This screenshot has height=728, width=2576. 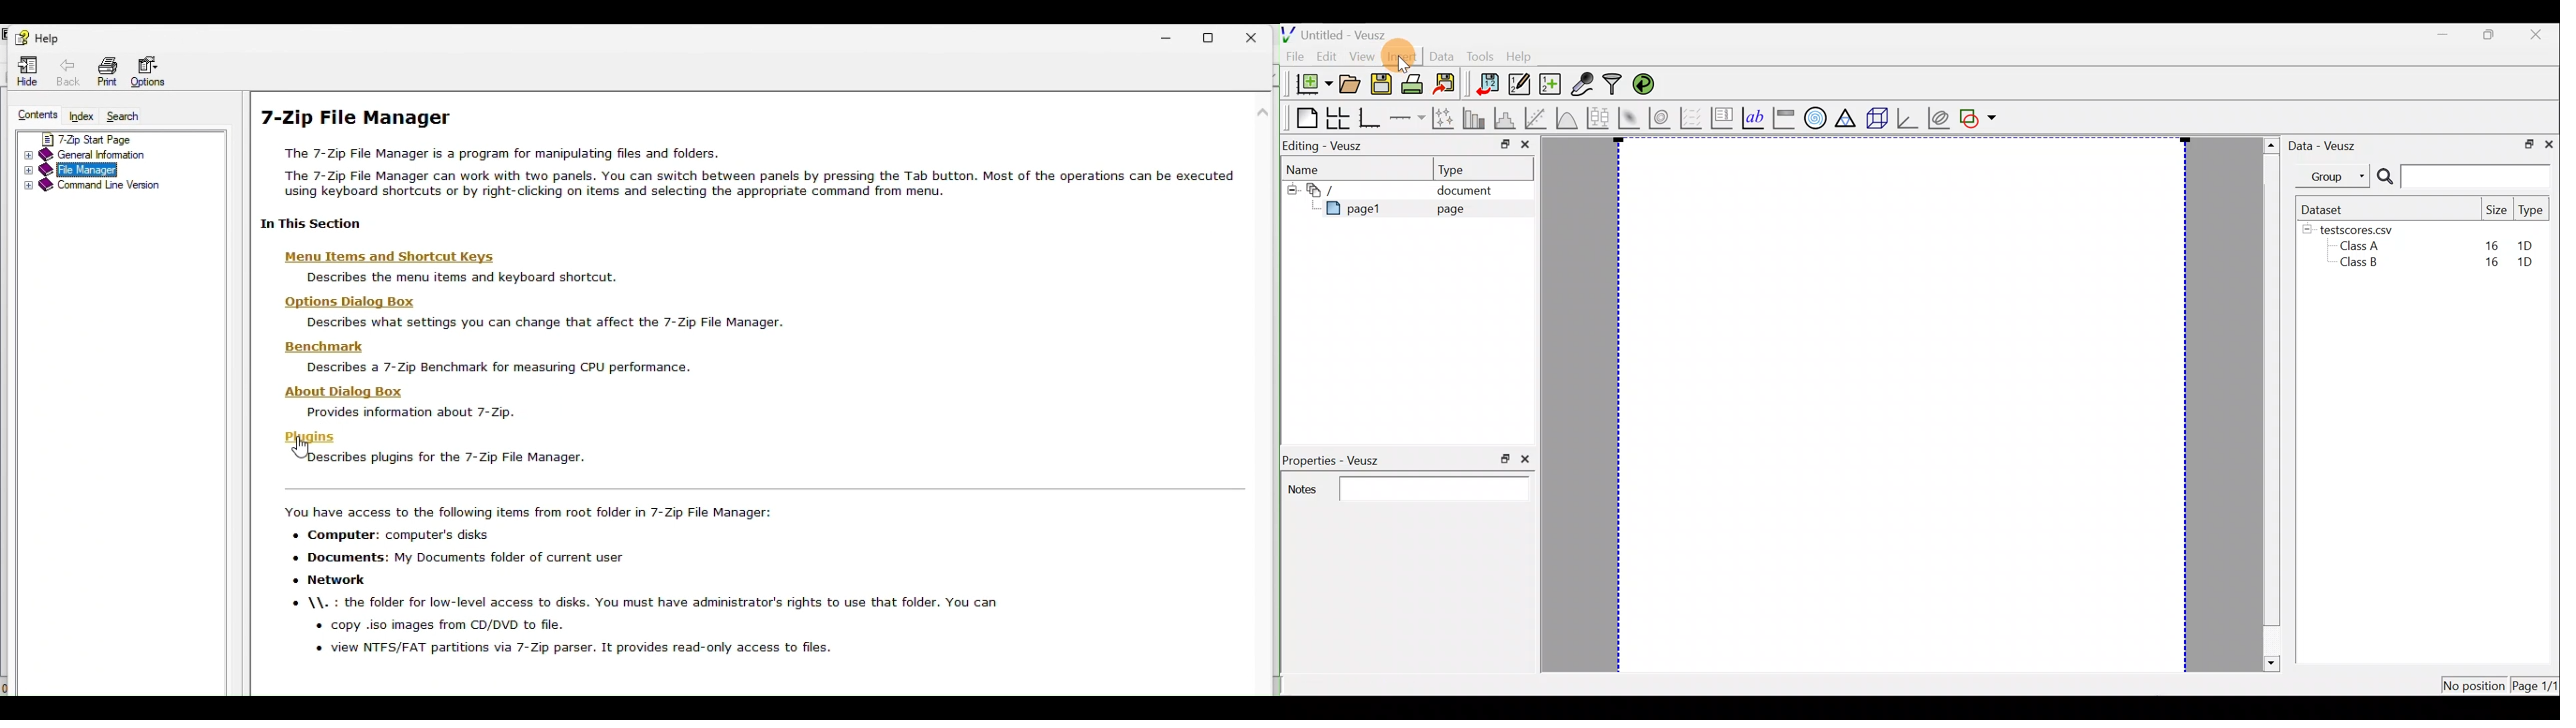 I want to click on Content, so click(x=32, y=114).